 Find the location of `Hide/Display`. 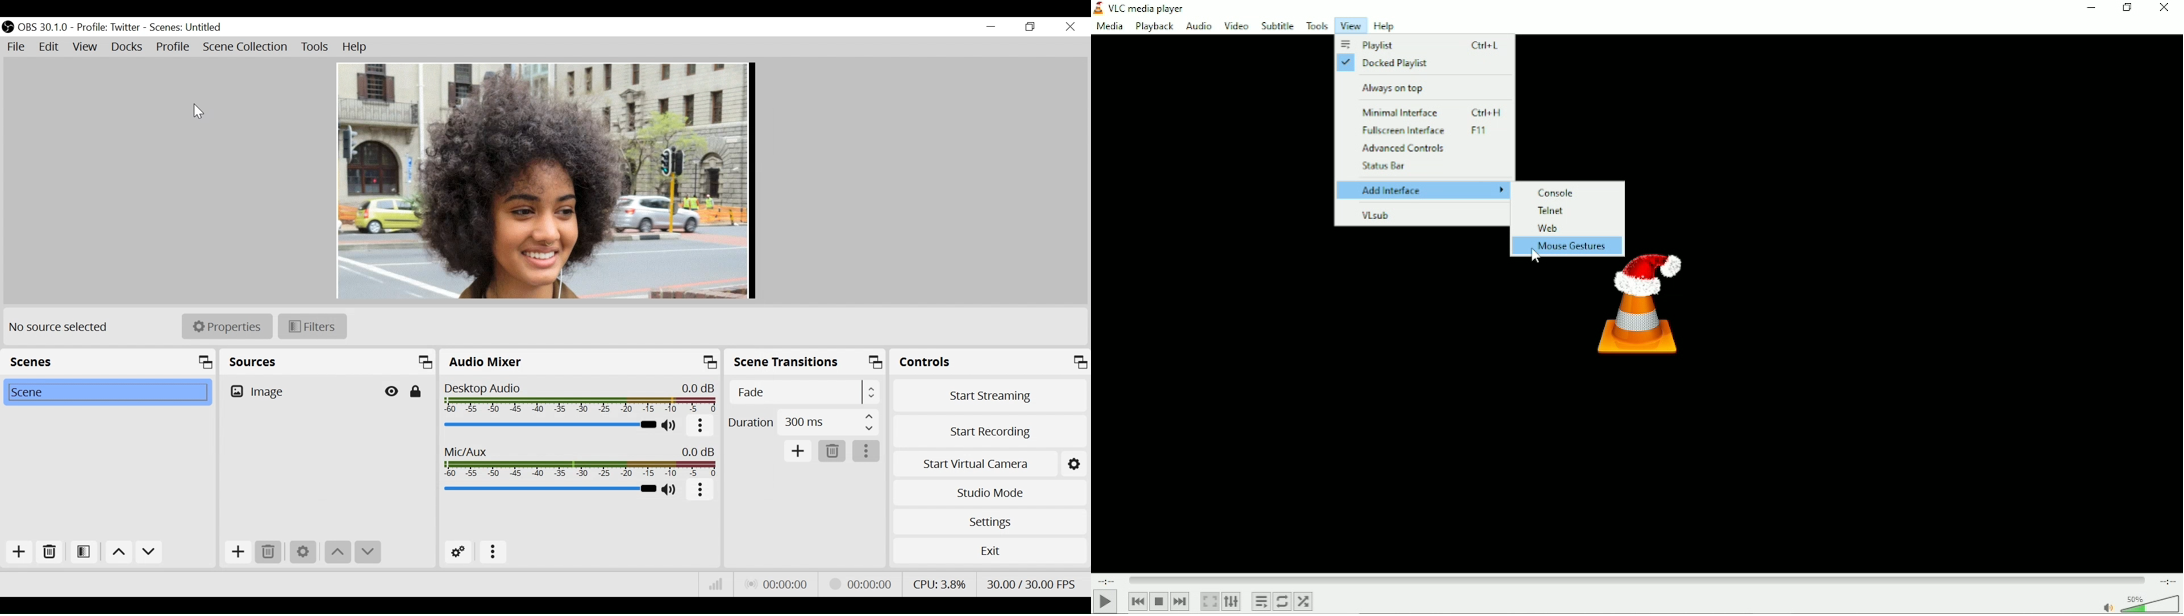

Hide/Display is located at coordinates (393, 391).